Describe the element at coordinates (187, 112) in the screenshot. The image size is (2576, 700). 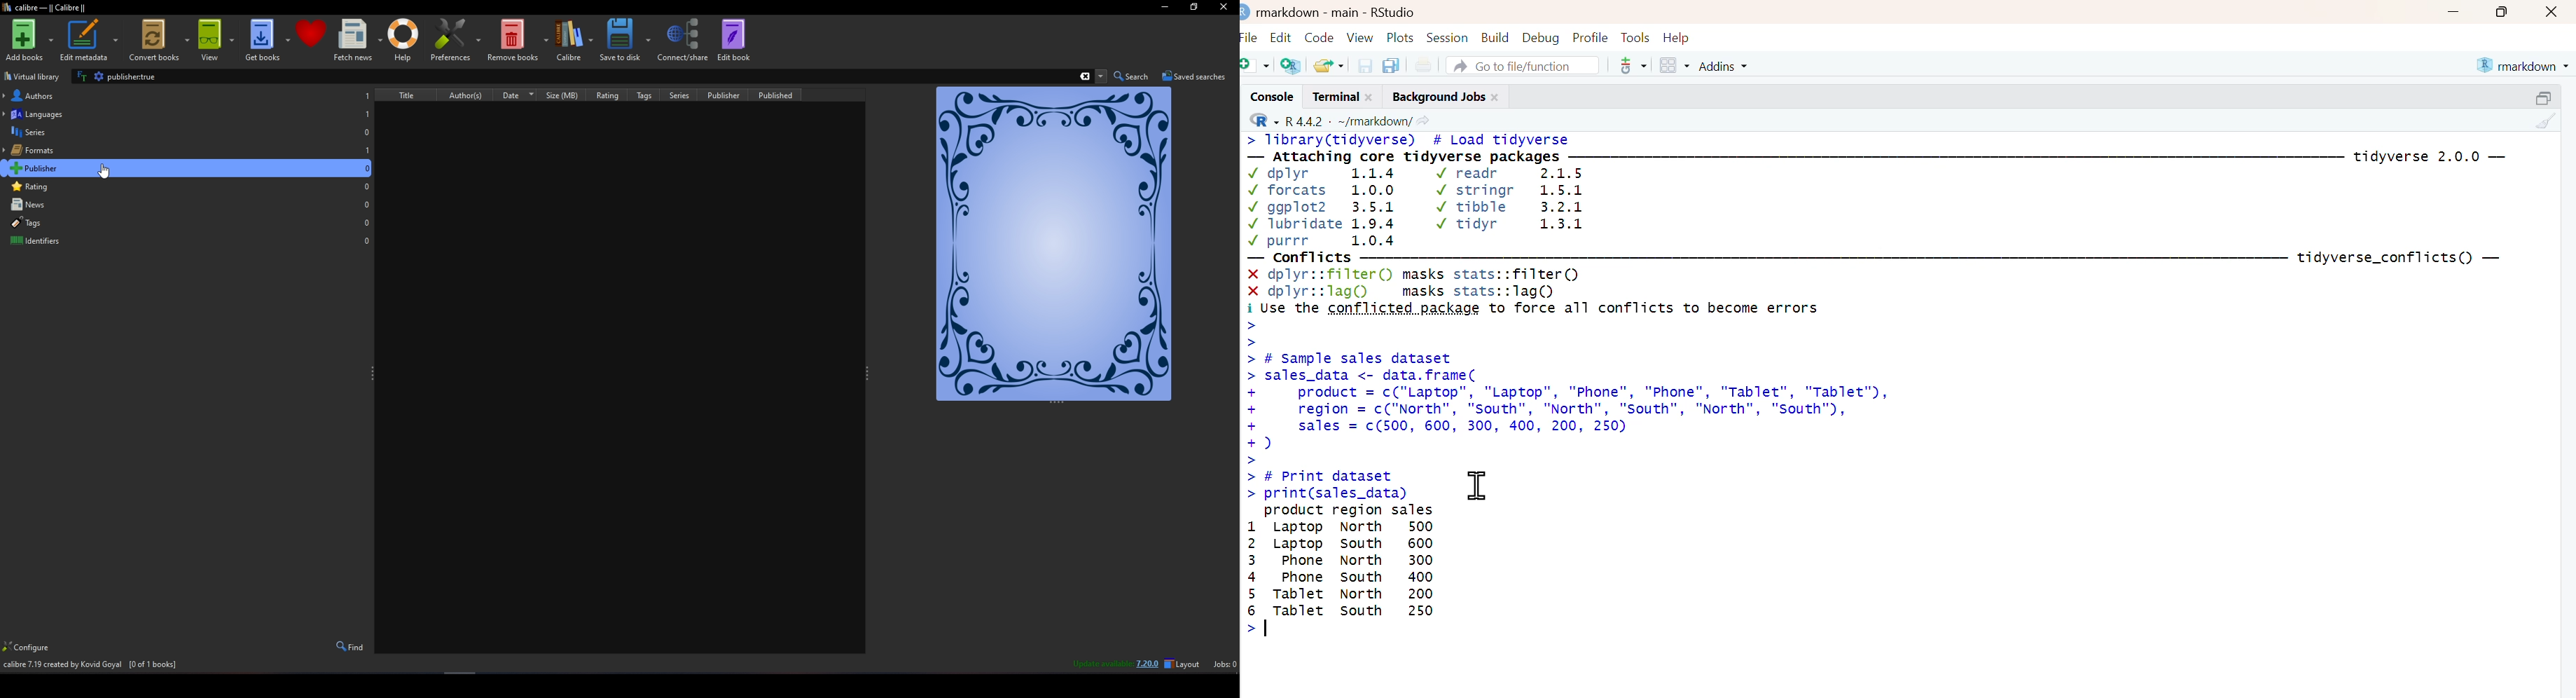
I see `Languages` at that location.